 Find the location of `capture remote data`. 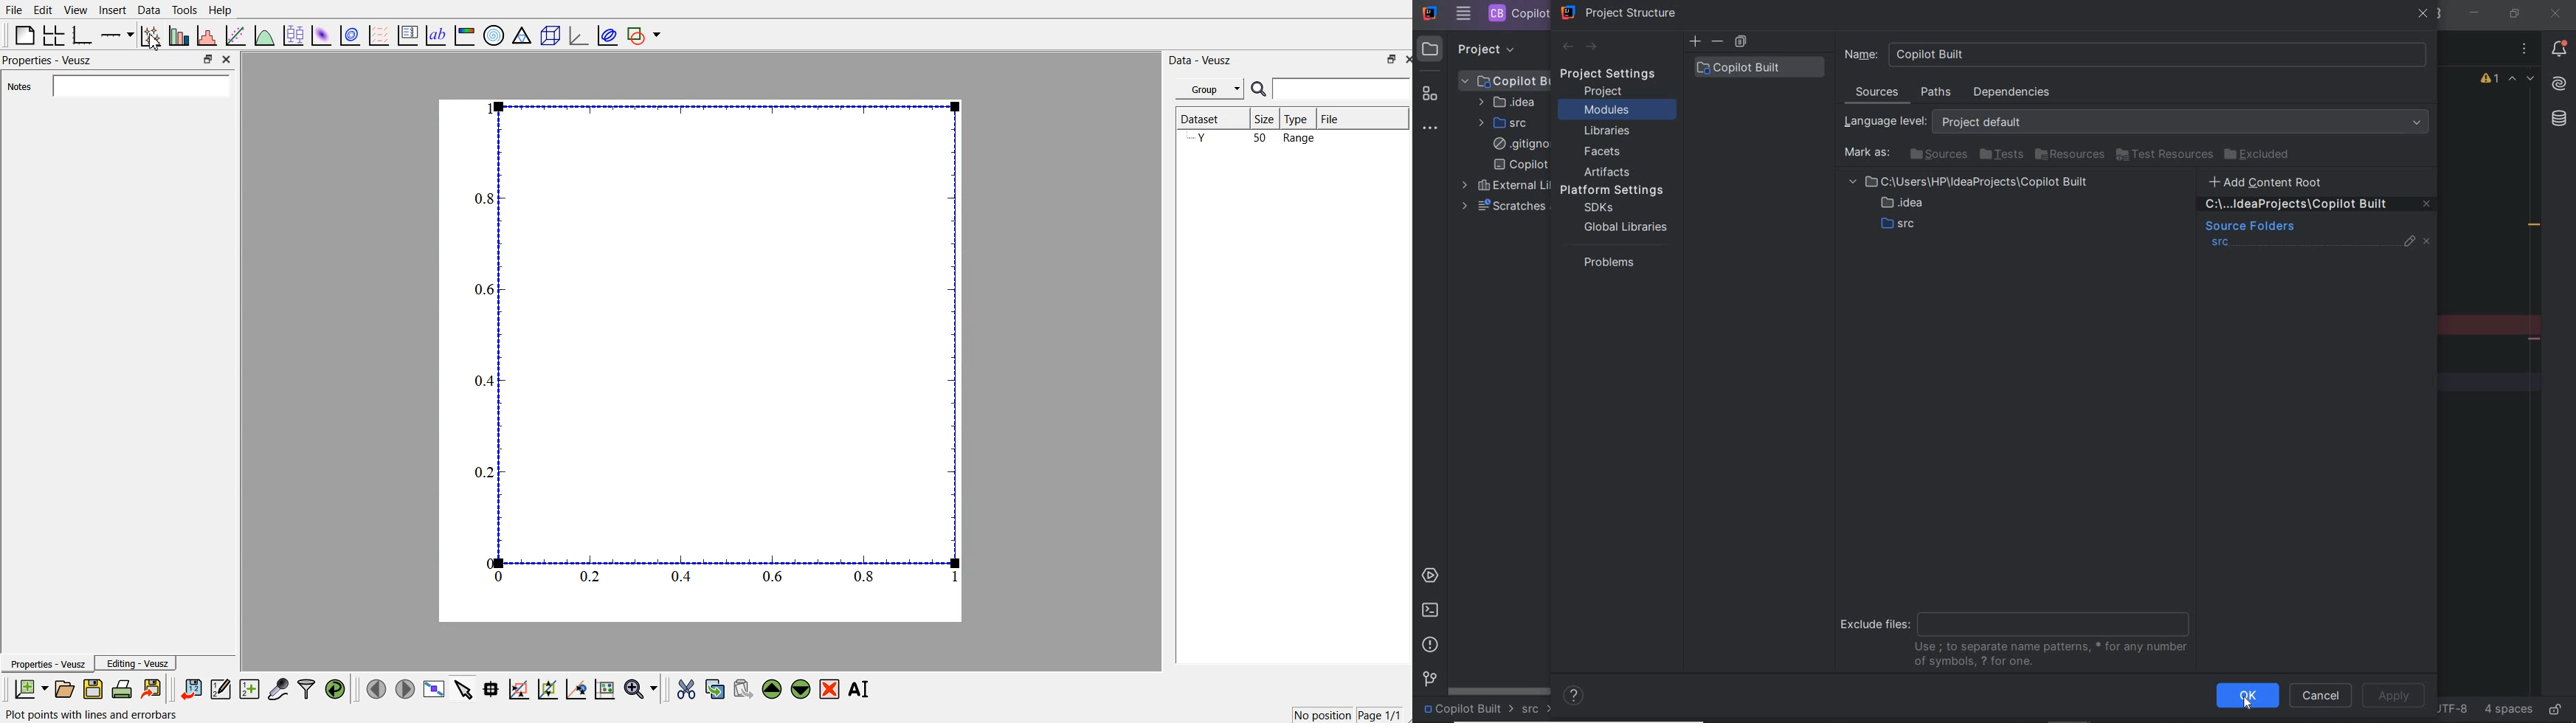

capture remote data is located at coordinates (277, 690).